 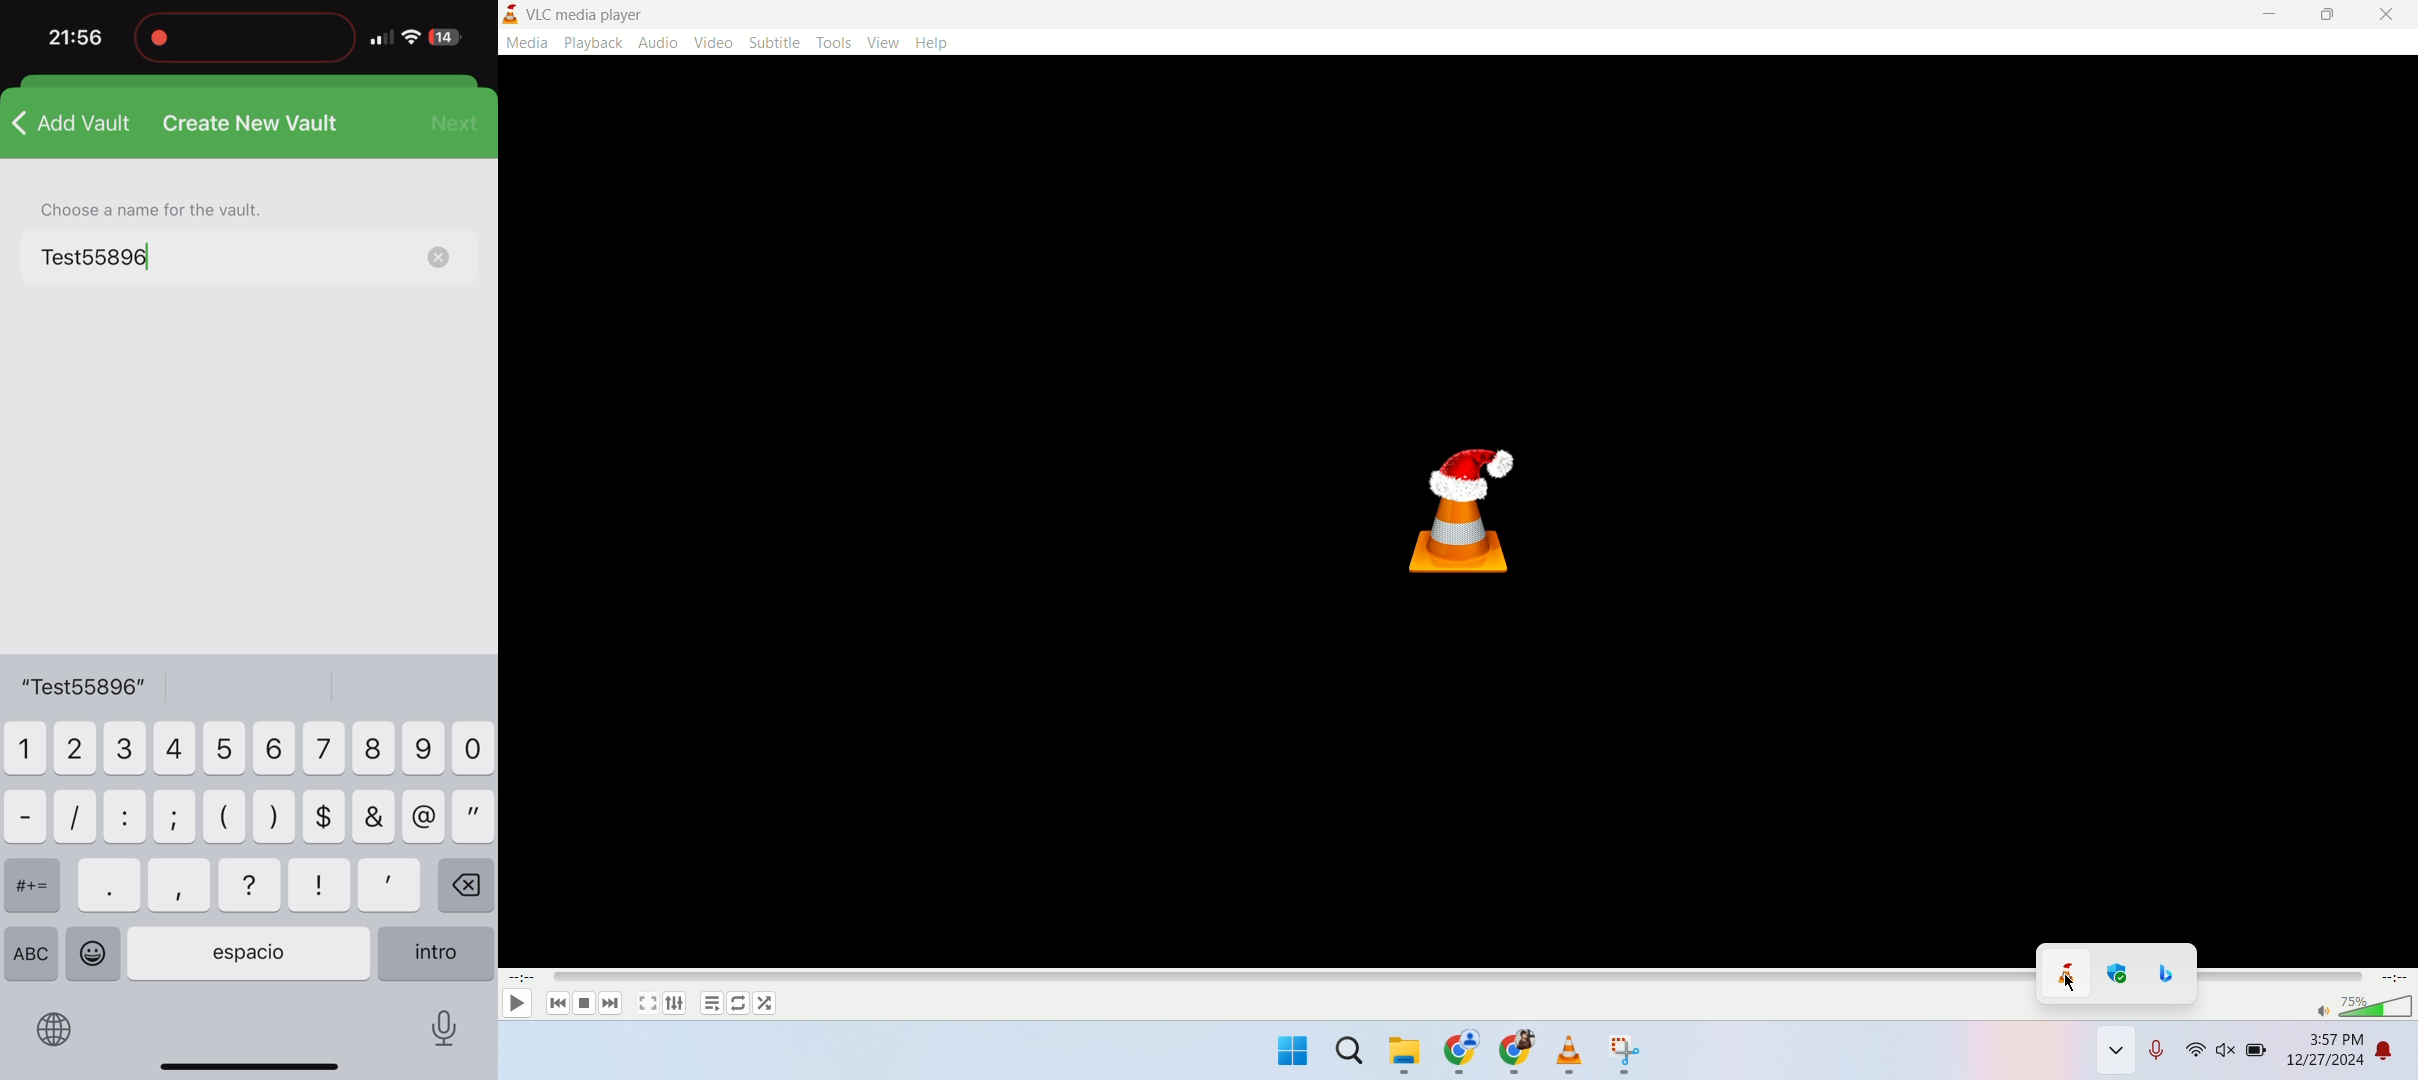 I want to click on 21:56, so click(x=74, y=39).